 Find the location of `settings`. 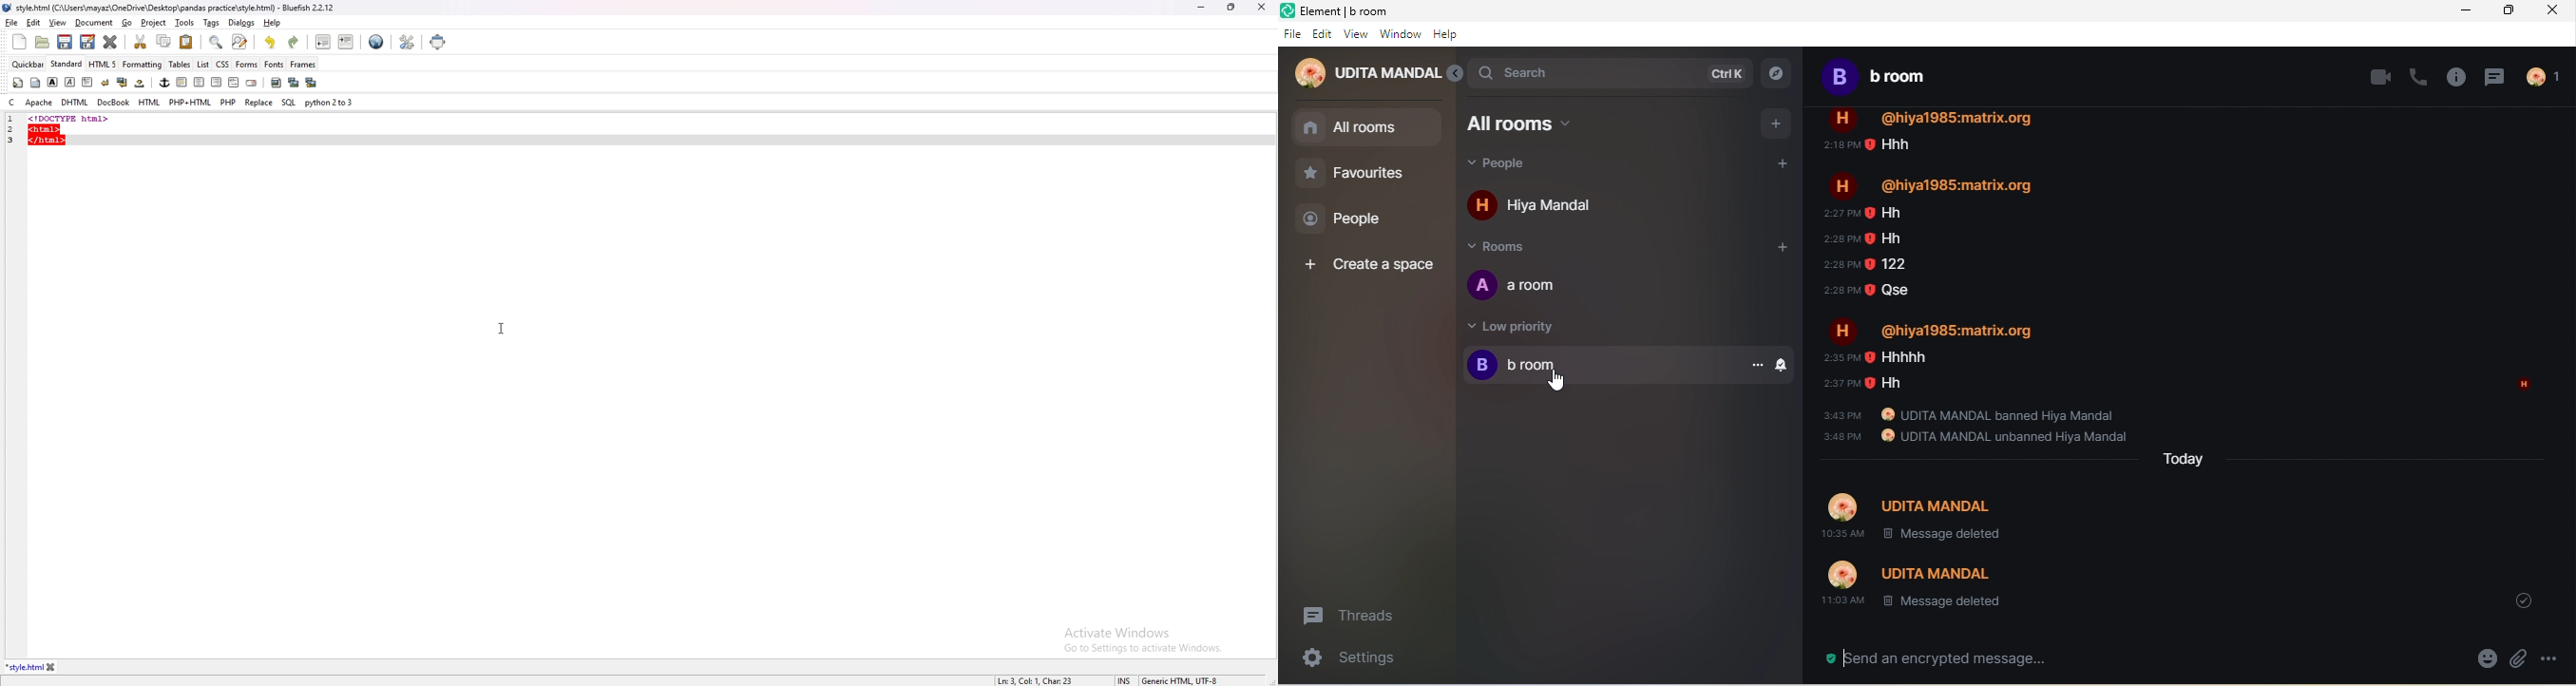

settings is located at coordinates (1349, 660).